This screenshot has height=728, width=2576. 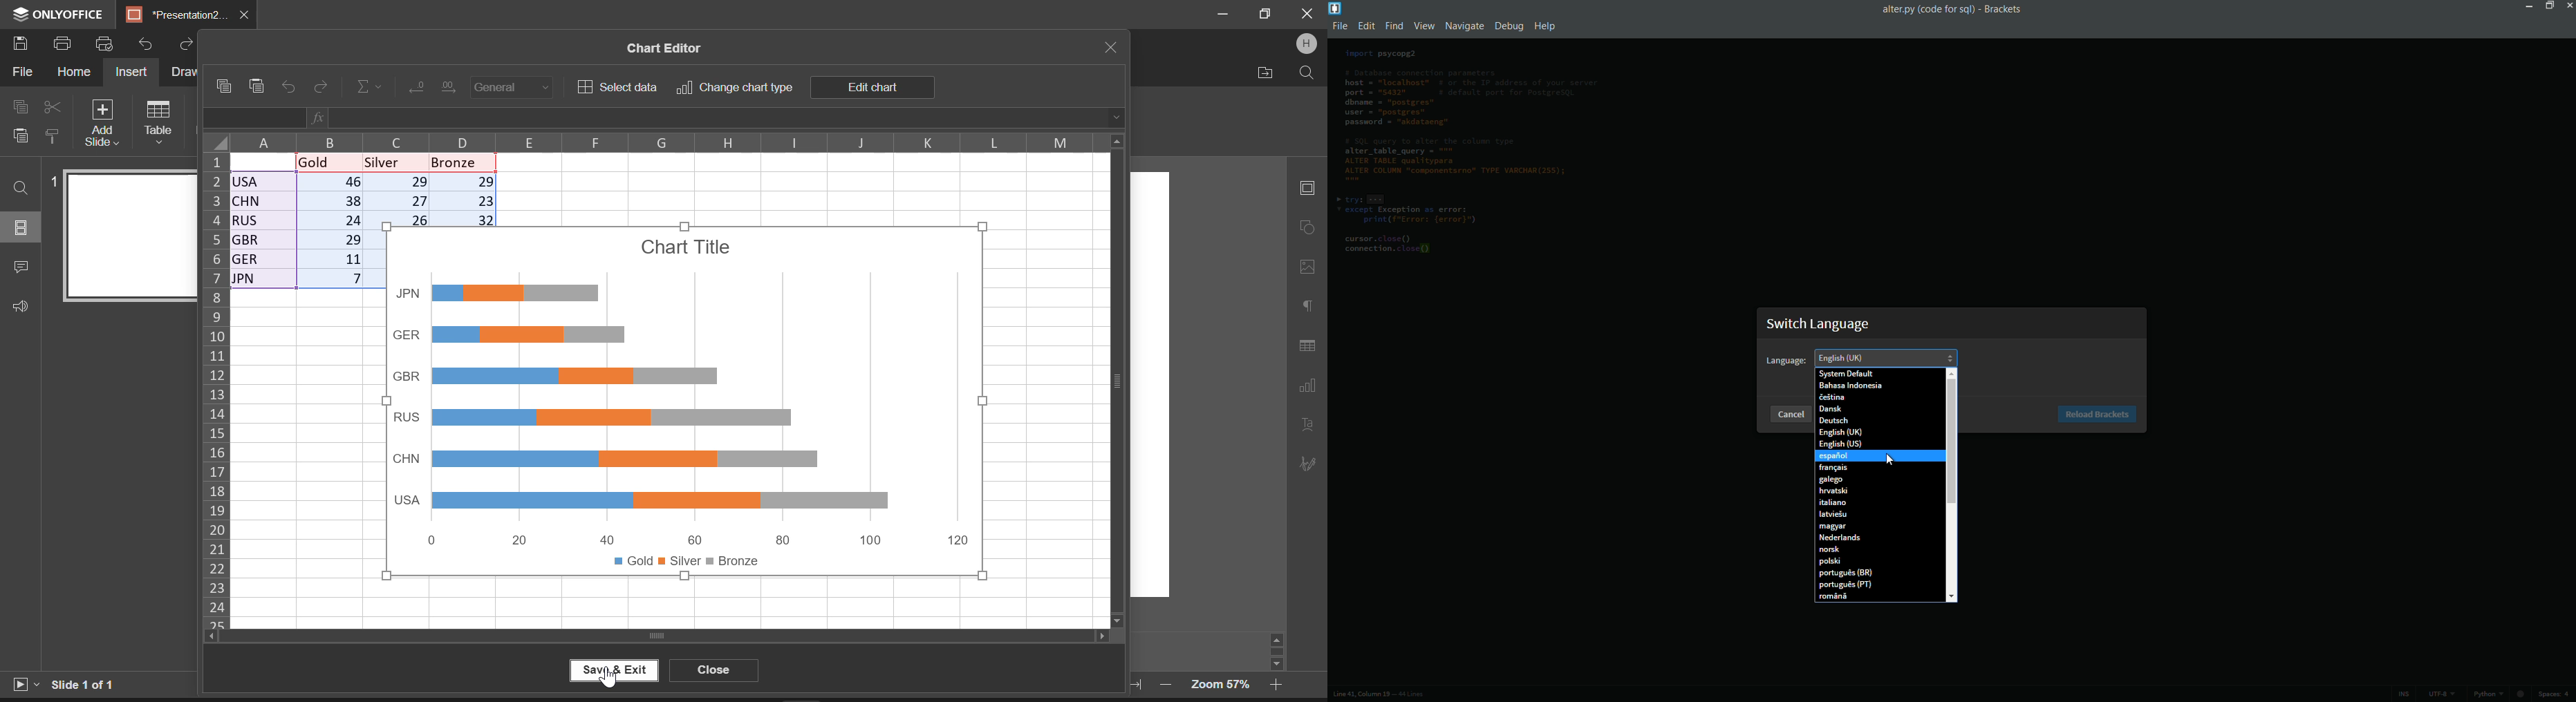 What do you see at coordinates (146, 41) in the screenshot?
I see `Undo` at bounding box center [146, 41].